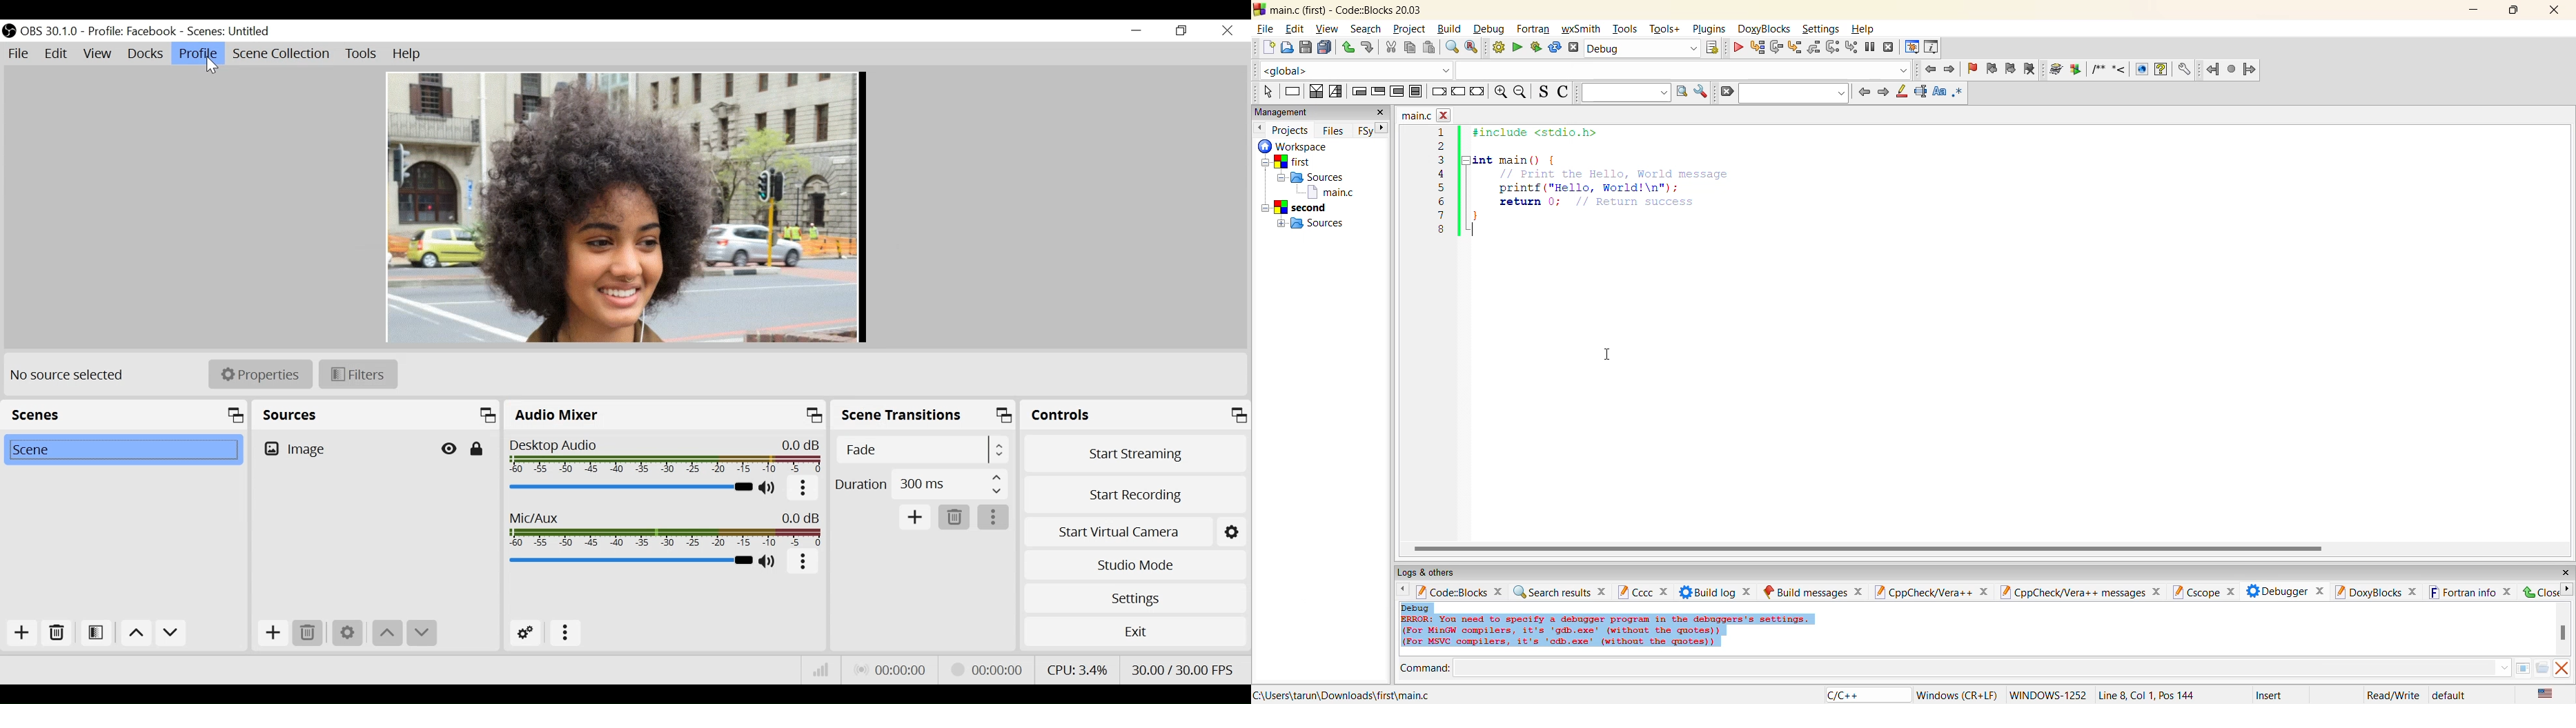 This screenshot has height=728, width=2576. What do you see at coordinates (2564, 669) in the screenshot?
I see `clear output window` at bounding box center [2564, 669].